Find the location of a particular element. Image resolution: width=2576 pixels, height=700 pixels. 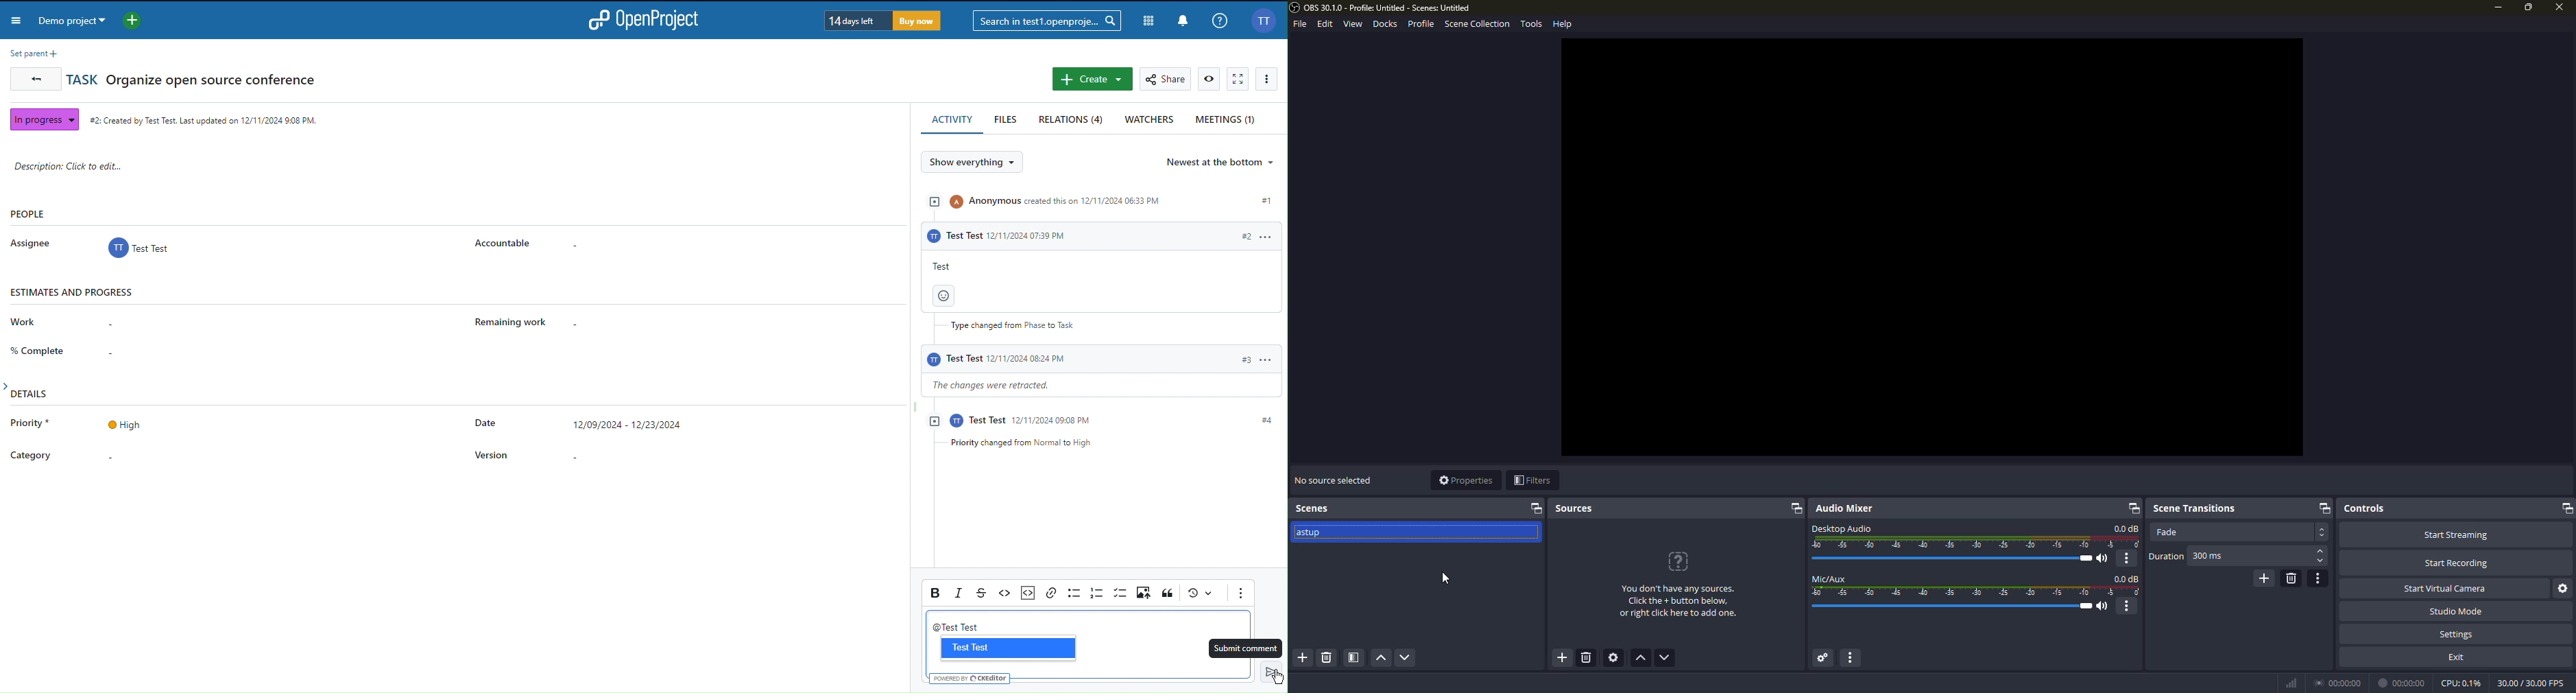

mute is located at coordinates (2105, 559).